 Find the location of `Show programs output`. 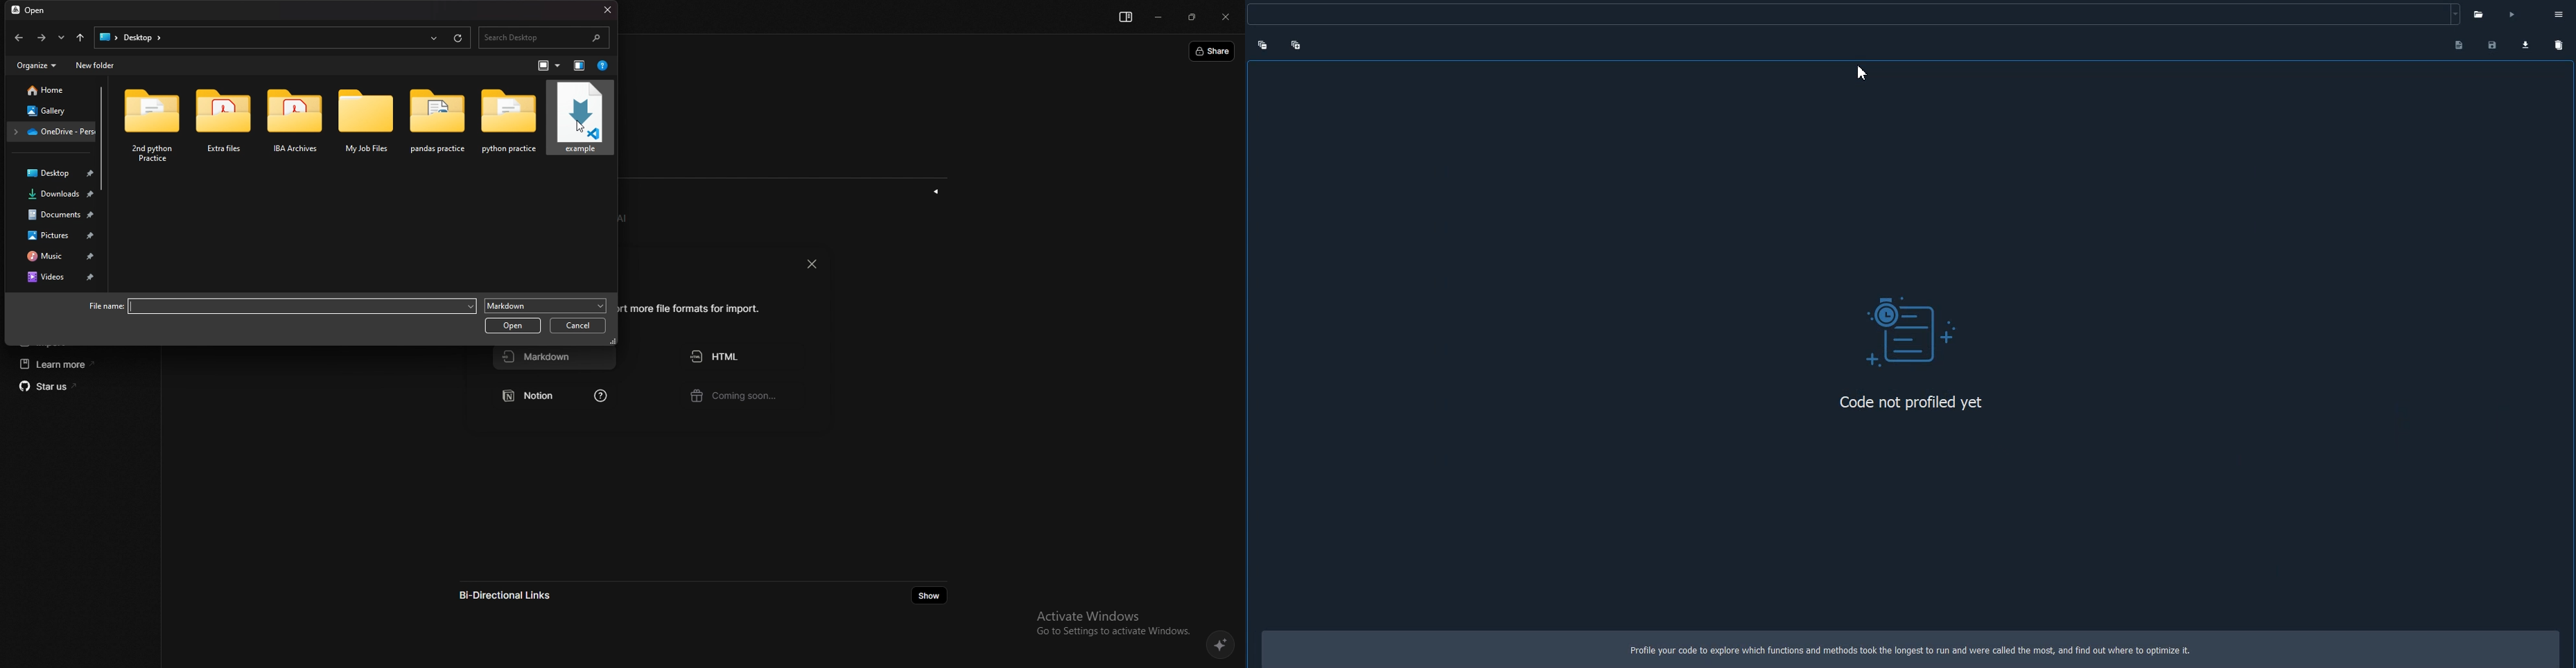

Show programs output is located at coordinates (2456, 46).